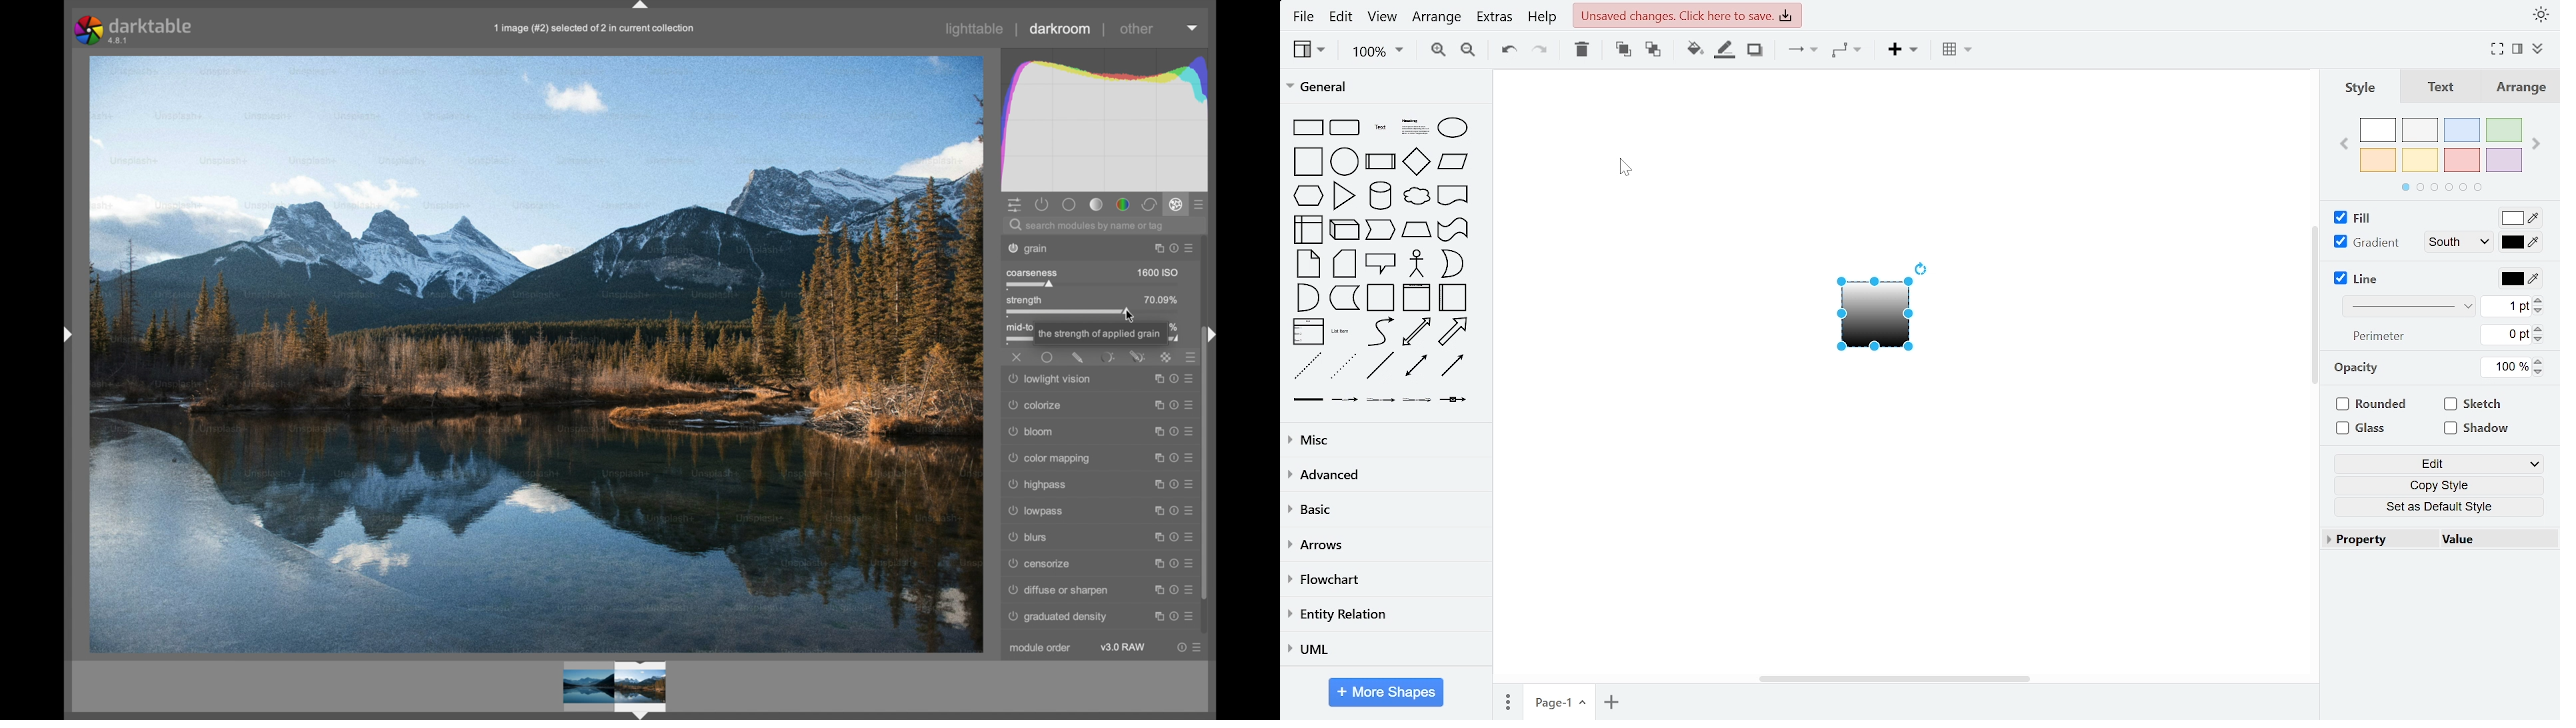  Describe the element at coordinates (1379, 297) in the screenshot. I see `general shapes` at that location.